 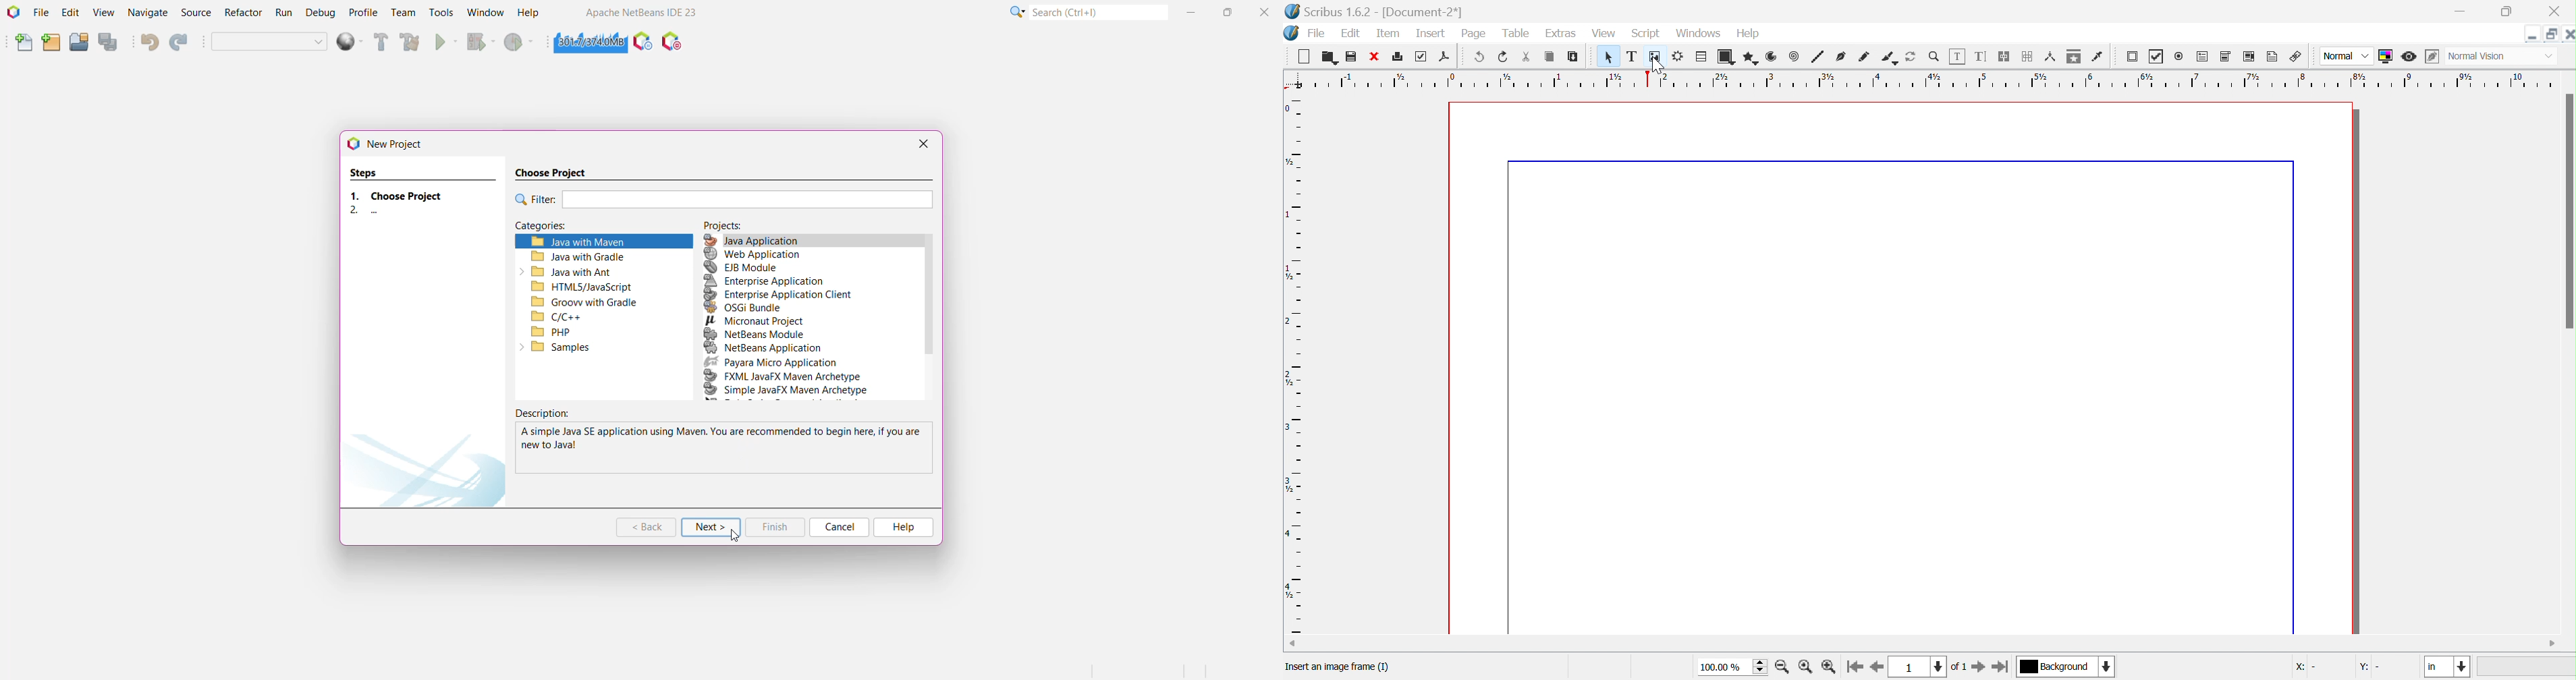 What do you see at coordinates (2533, 34) in the screenshot?
I see `minimize` at bounding box center [2533, 34].